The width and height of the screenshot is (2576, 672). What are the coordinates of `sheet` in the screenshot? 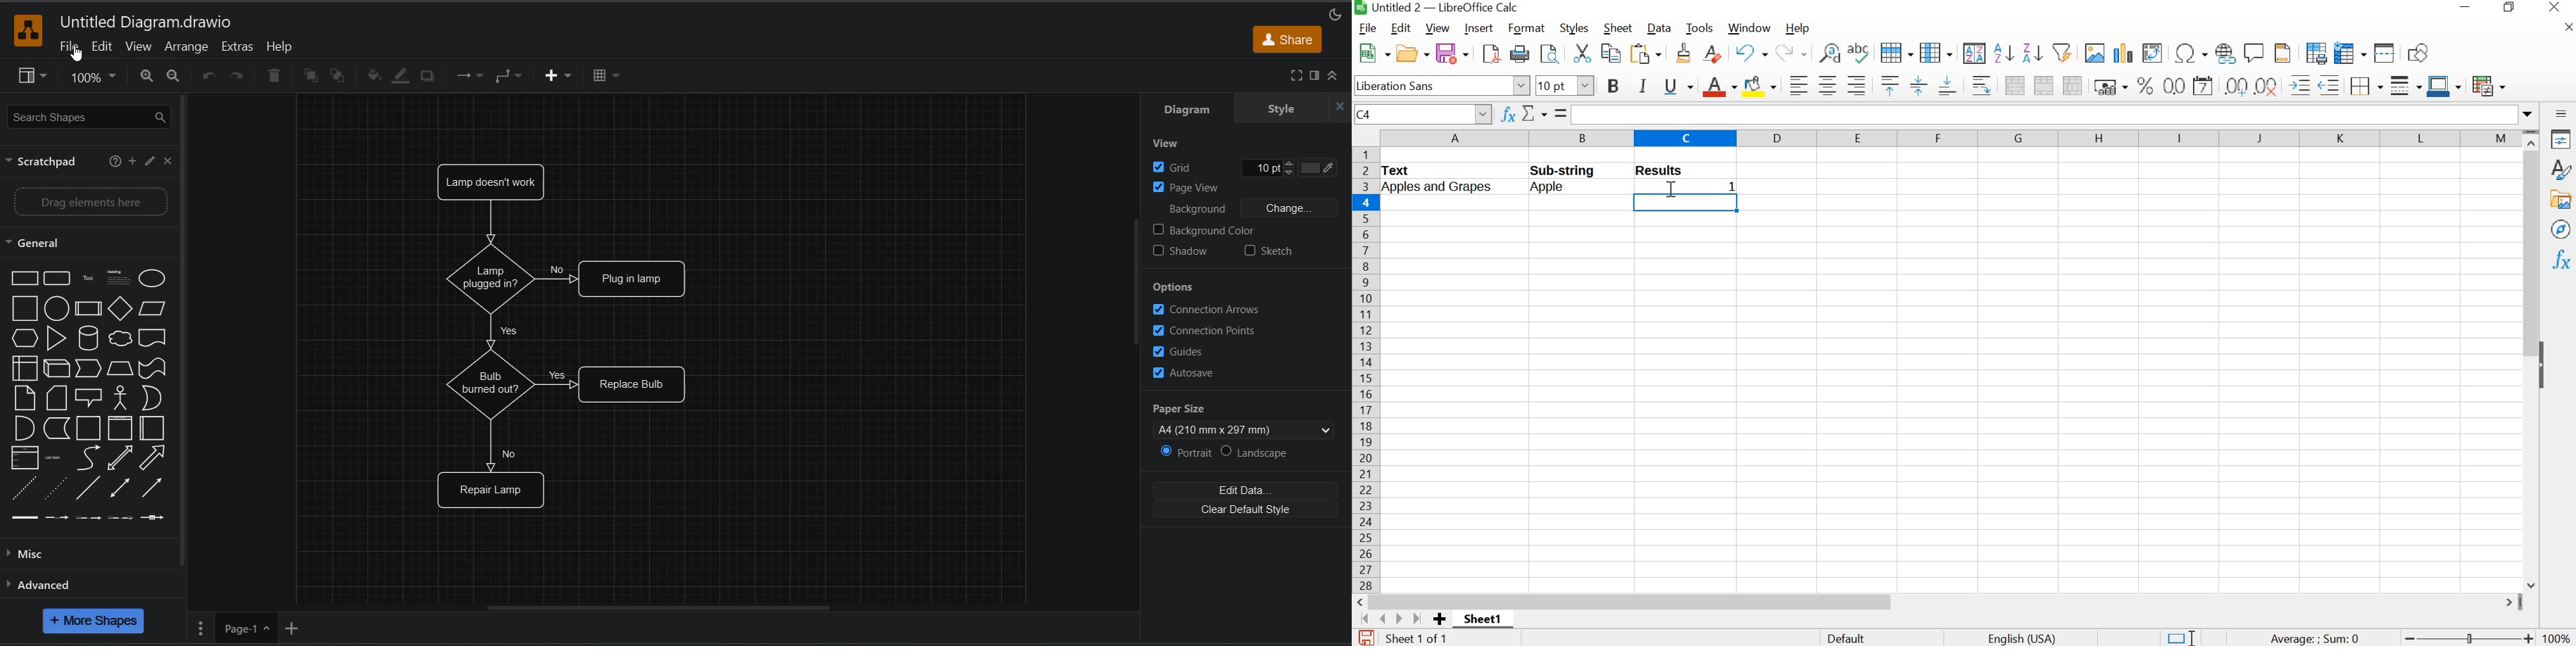 It's located at (1616, 29).